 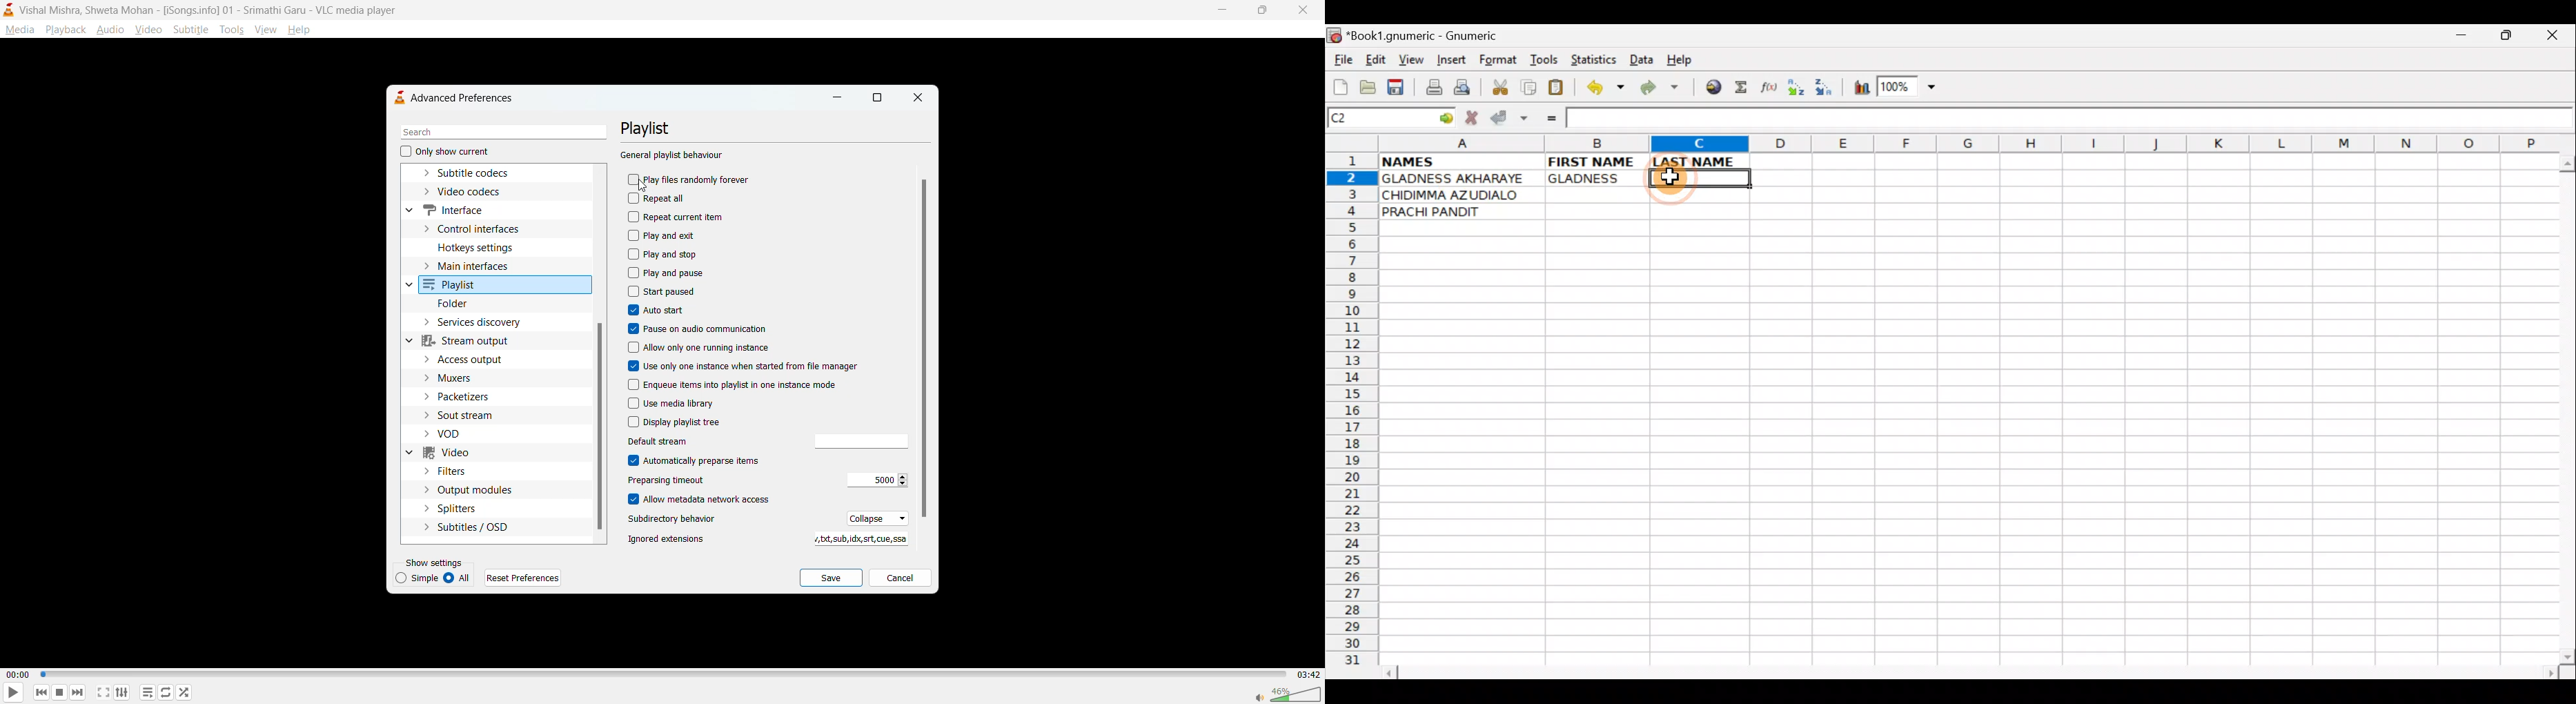 I want to click on play, so click(x=8, y=694).